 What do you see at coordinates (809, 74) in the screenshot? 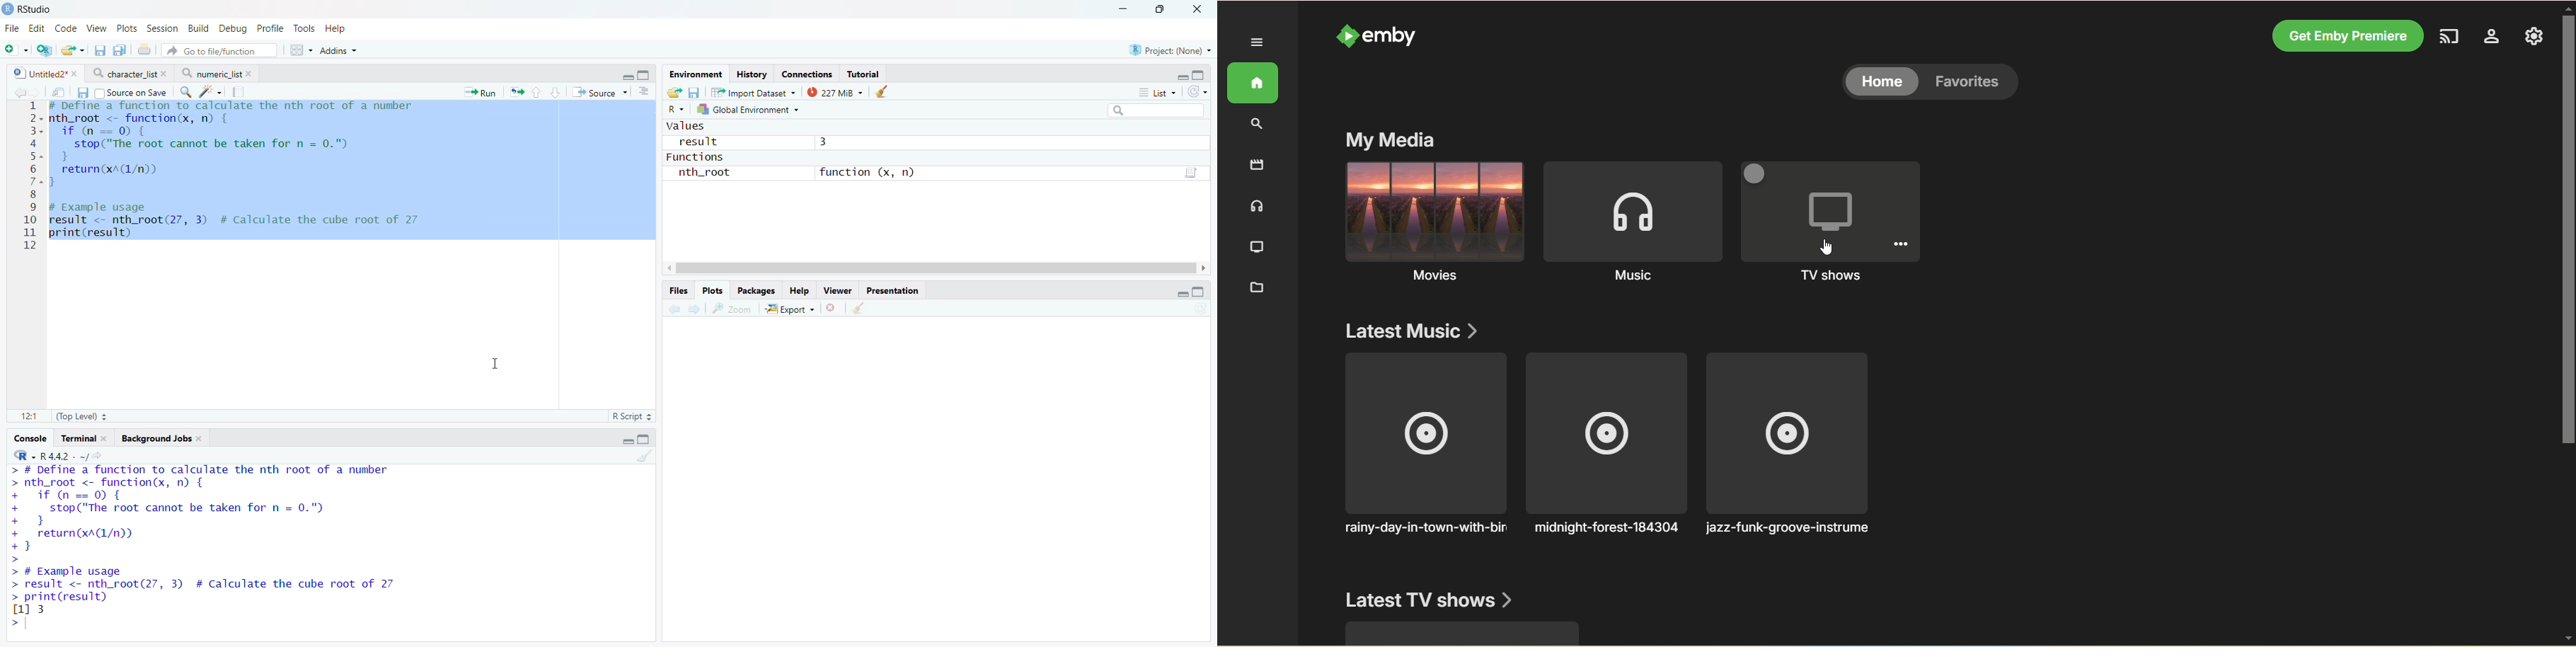
I see `Connections` at bounding box center [809, 74].